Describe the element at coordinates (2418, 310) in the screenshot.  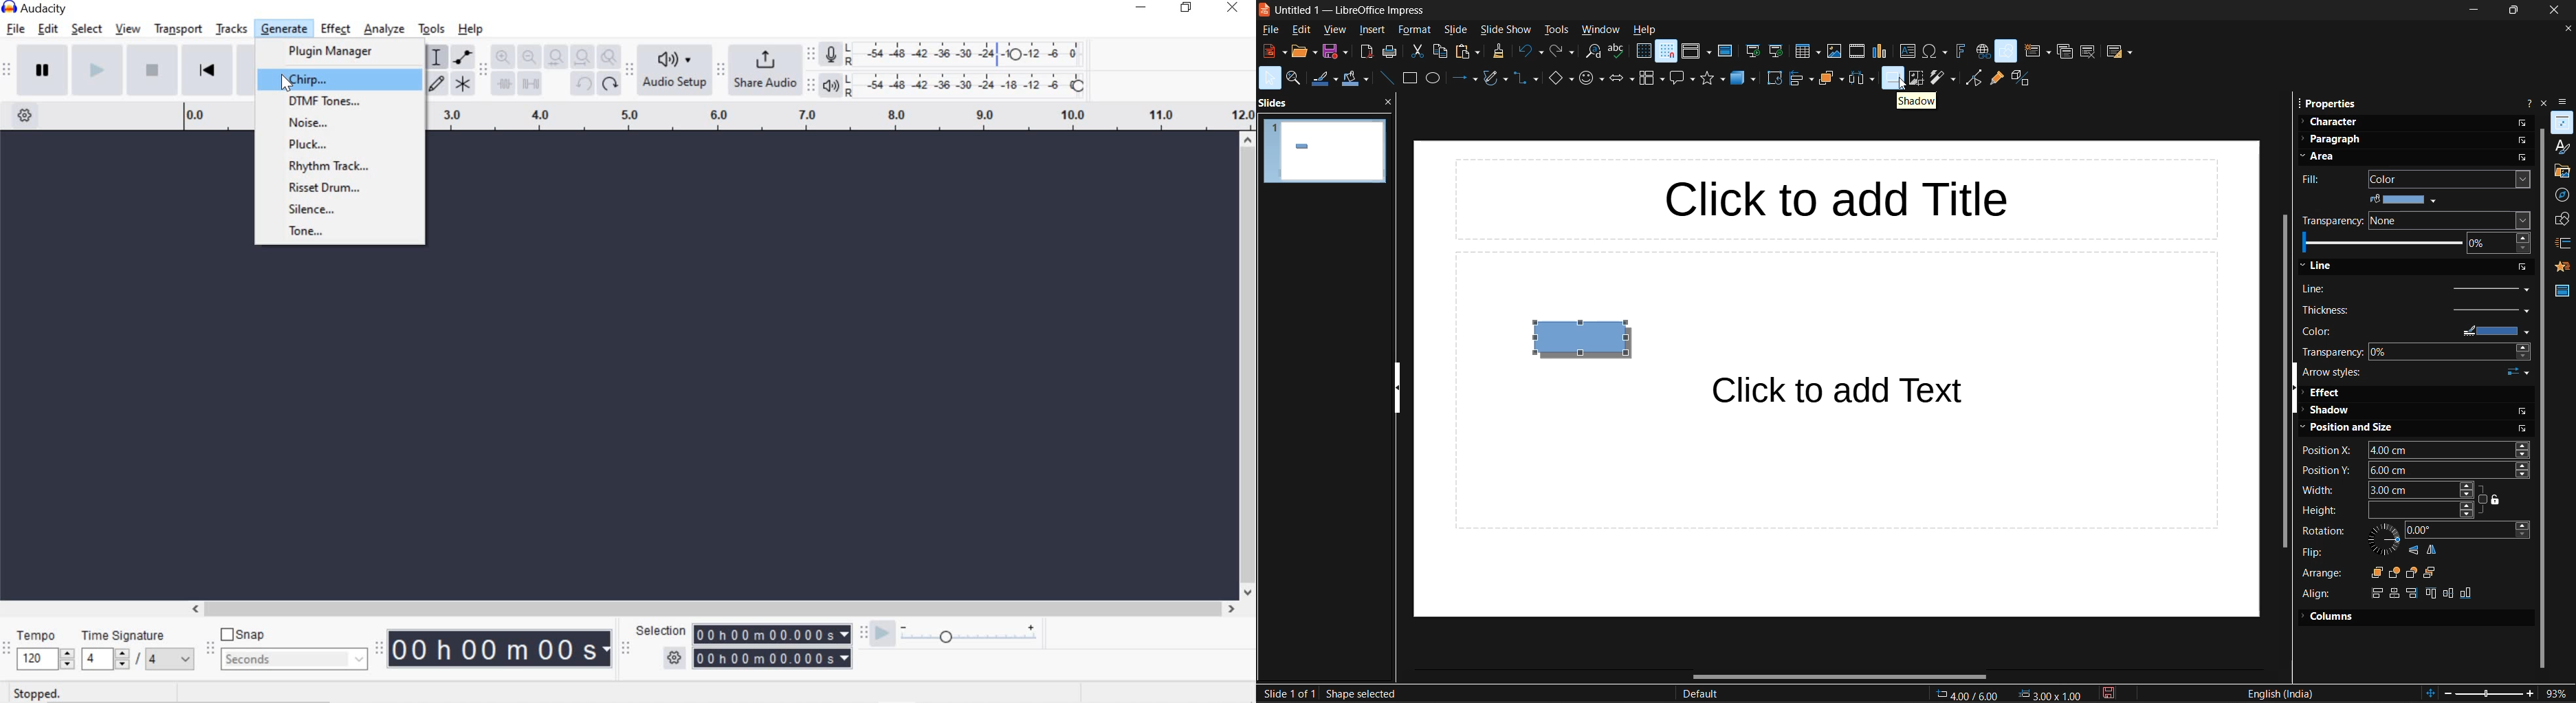
I see `thickness` at that location.